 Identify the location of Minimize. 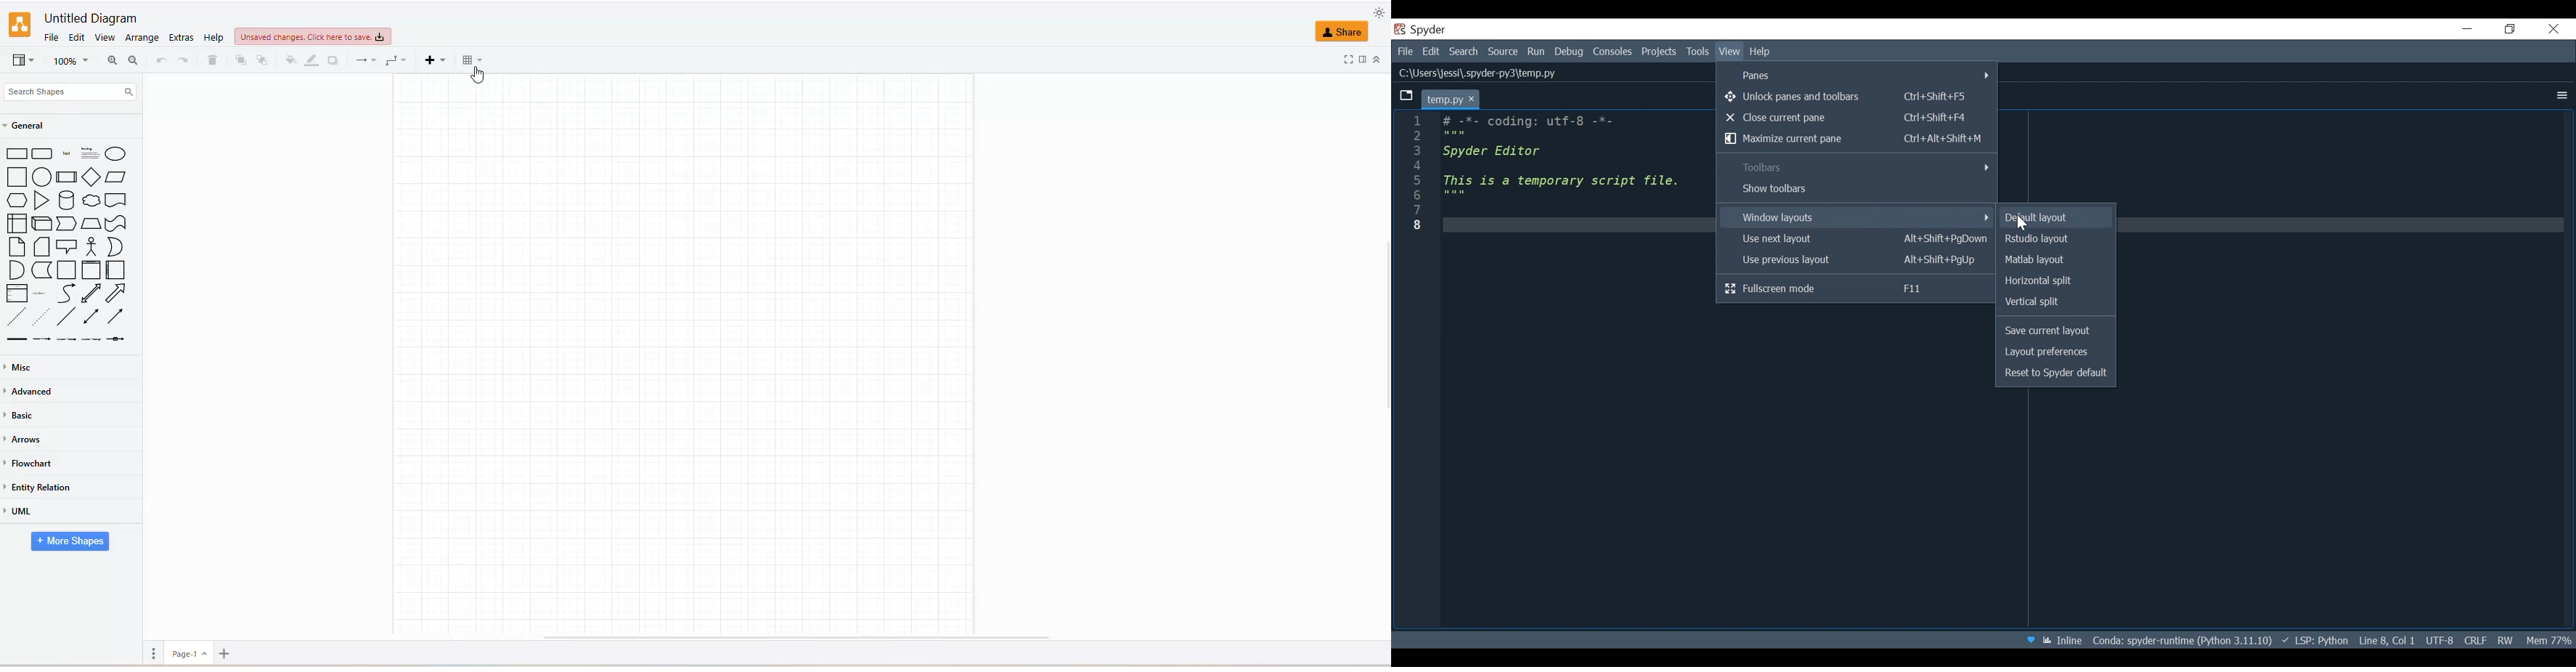
(2467, 30).